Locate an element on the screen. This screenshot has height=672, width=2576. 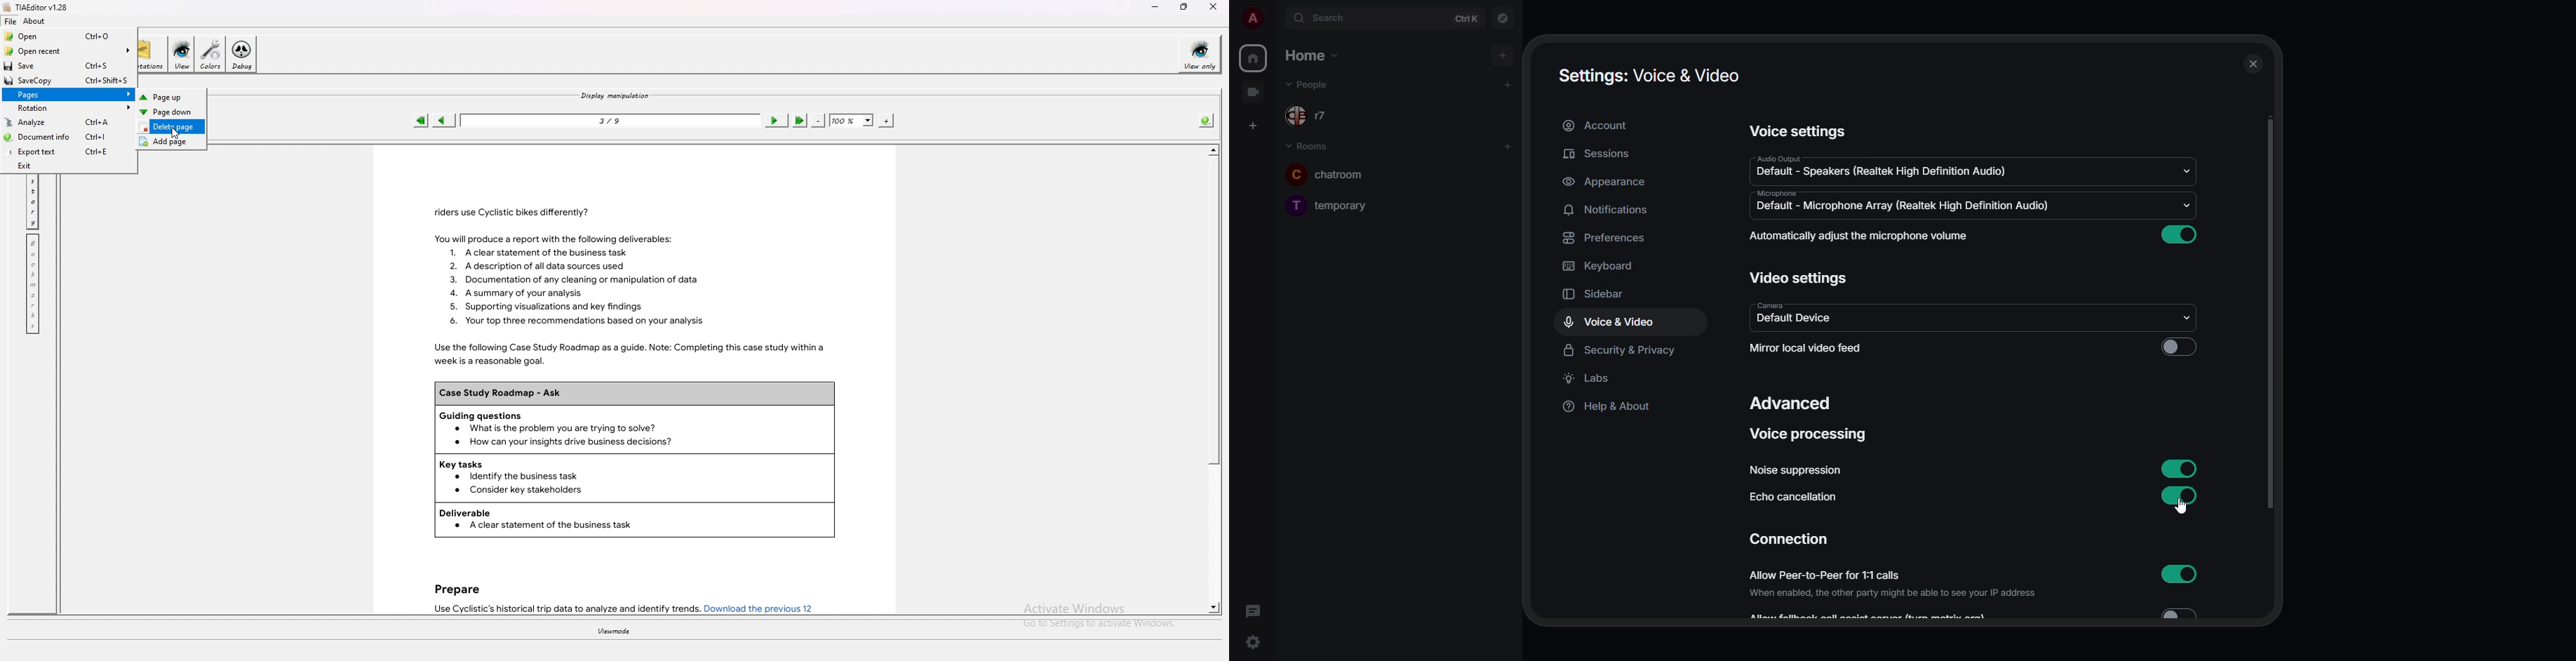
Allow... is located at coordinates (1871, 616).